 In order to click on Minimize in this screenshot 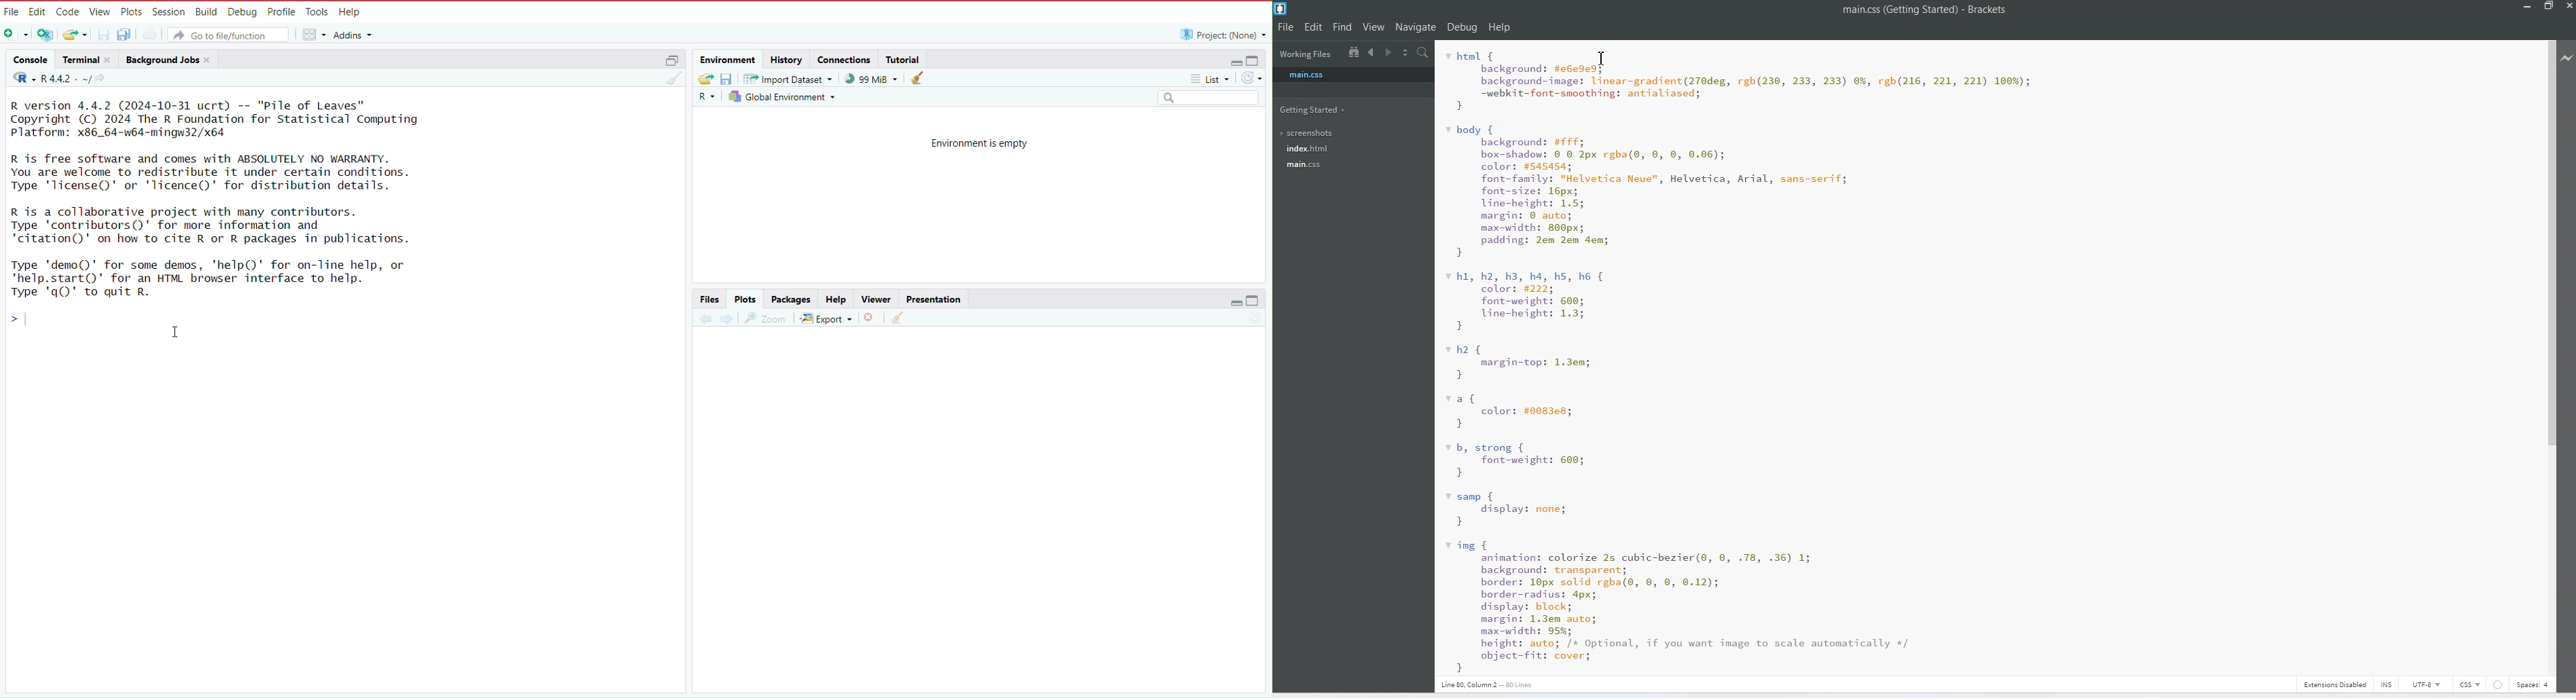, I will do `click(2527, 7)`.